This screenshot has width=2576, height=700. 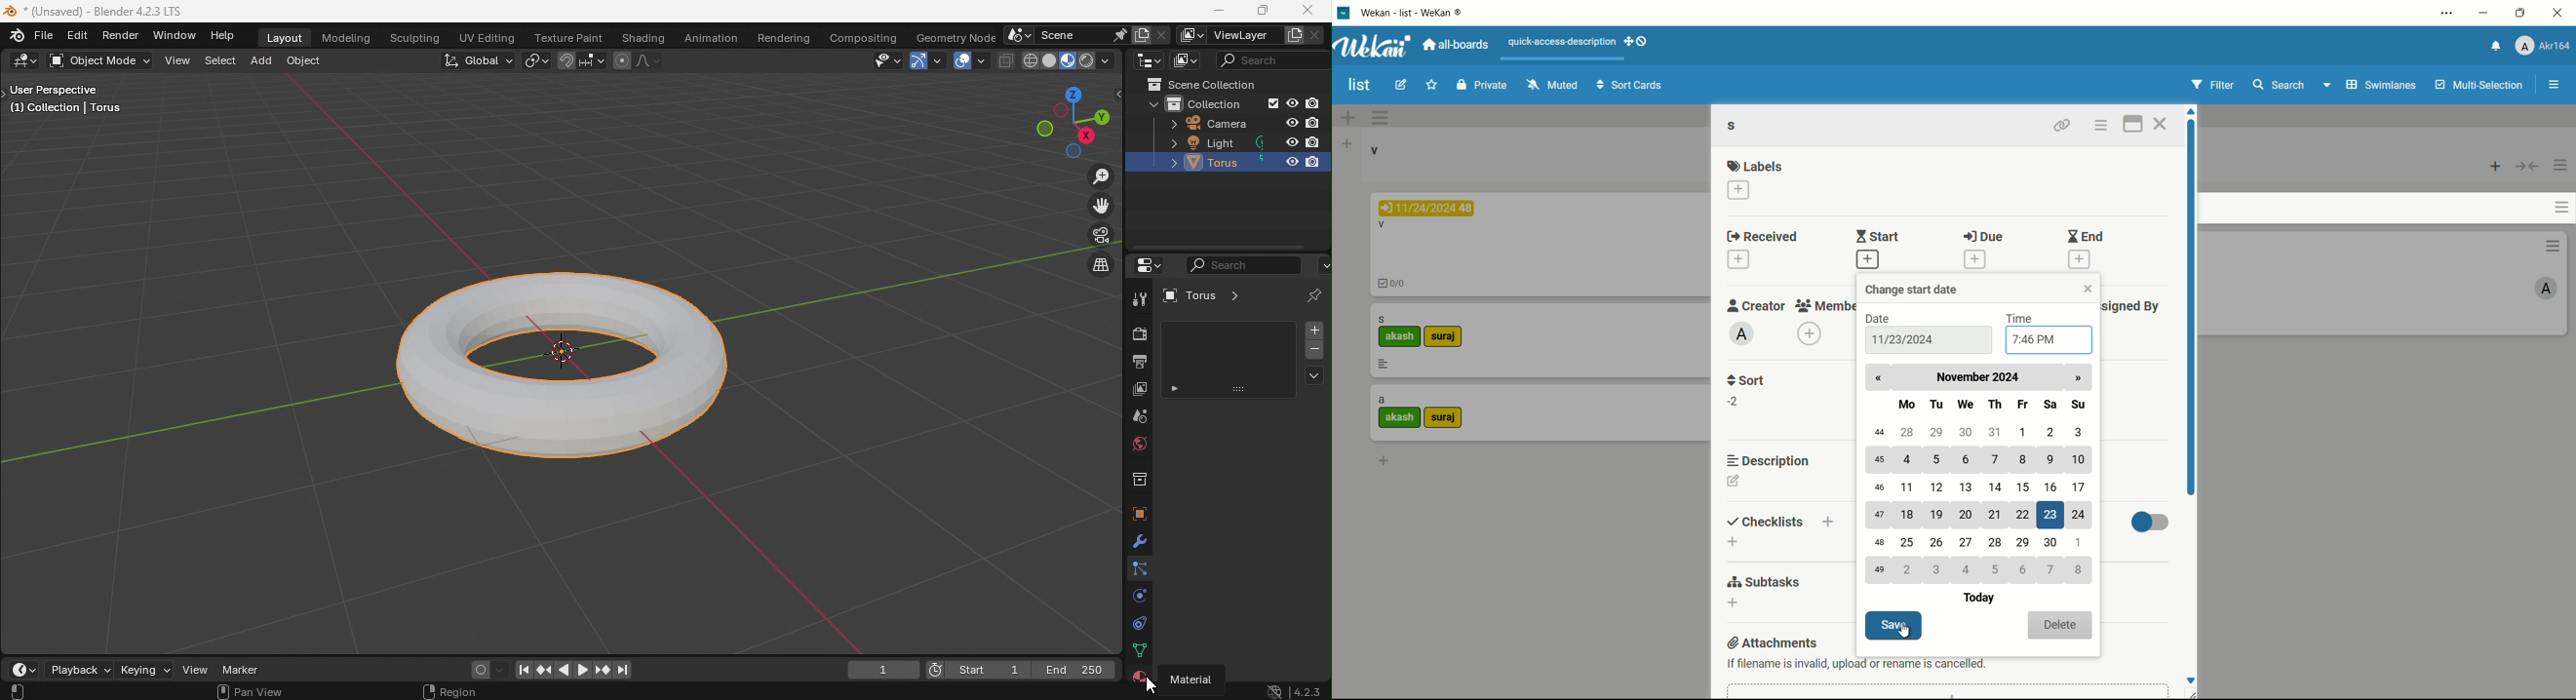 What do you see at coordinates (2558, 14) in the screenshot?
I see `close app` at bounding box center [2558, 14].